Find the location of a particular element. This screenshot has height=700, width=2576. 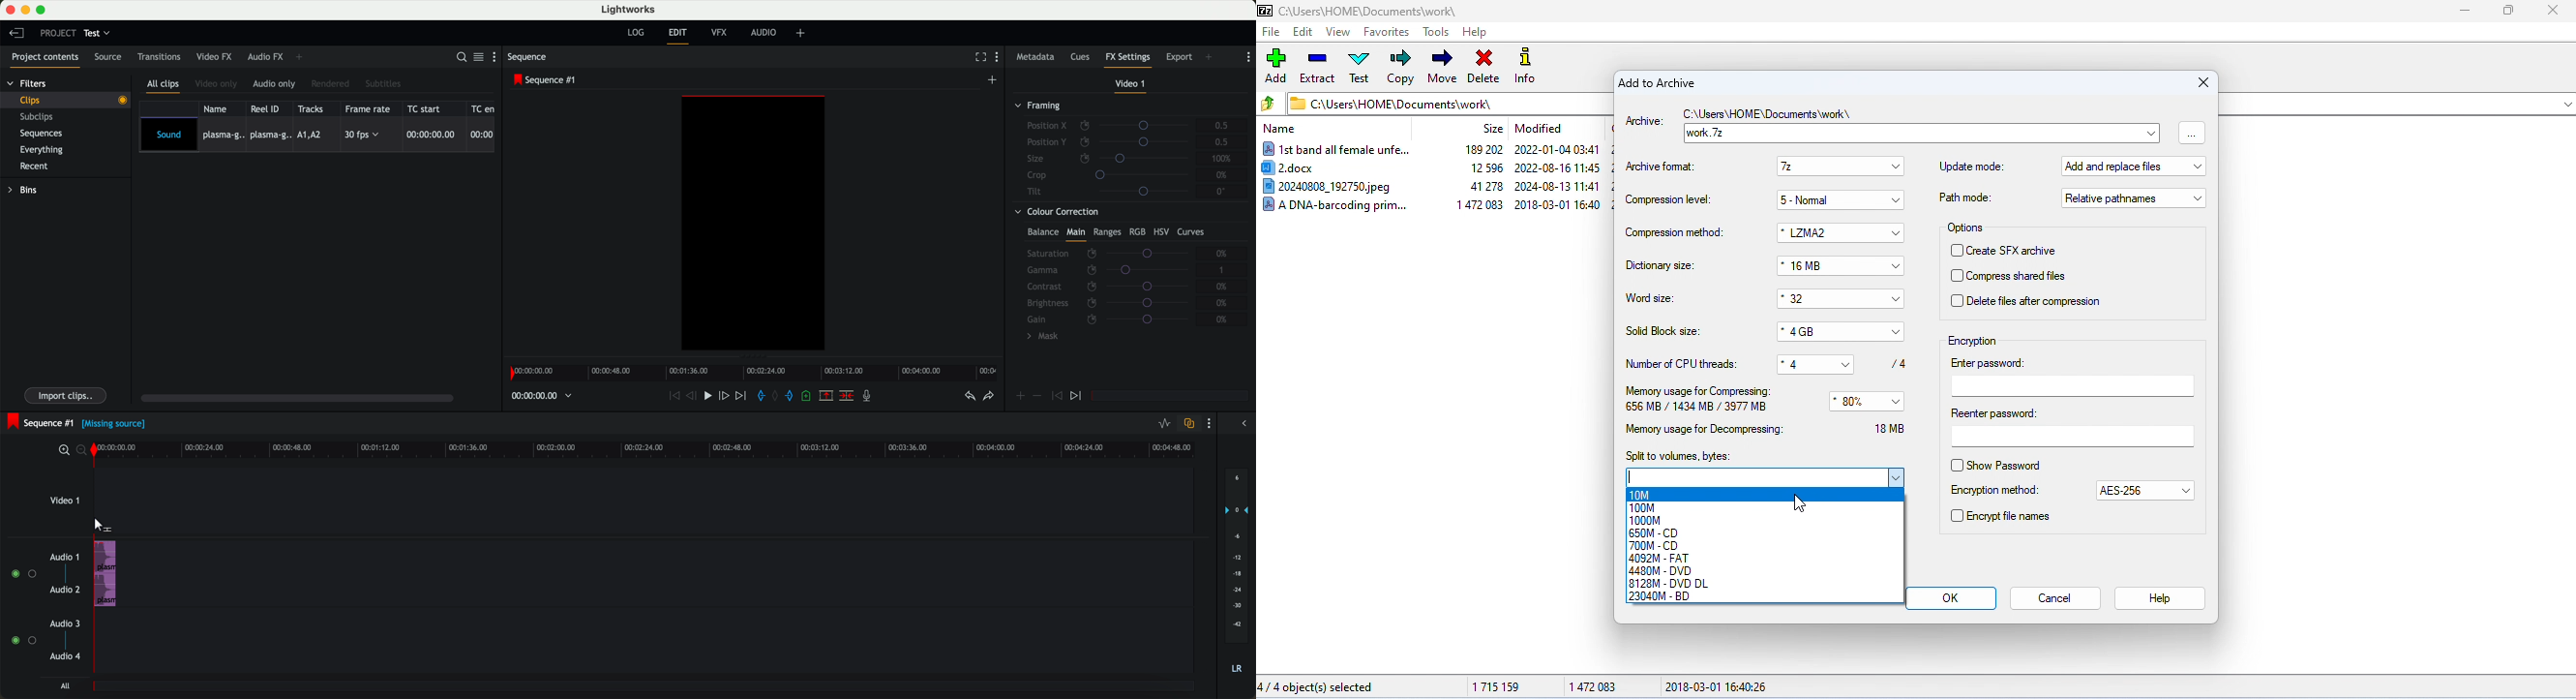

show password is located at coordinates (2013, 465).